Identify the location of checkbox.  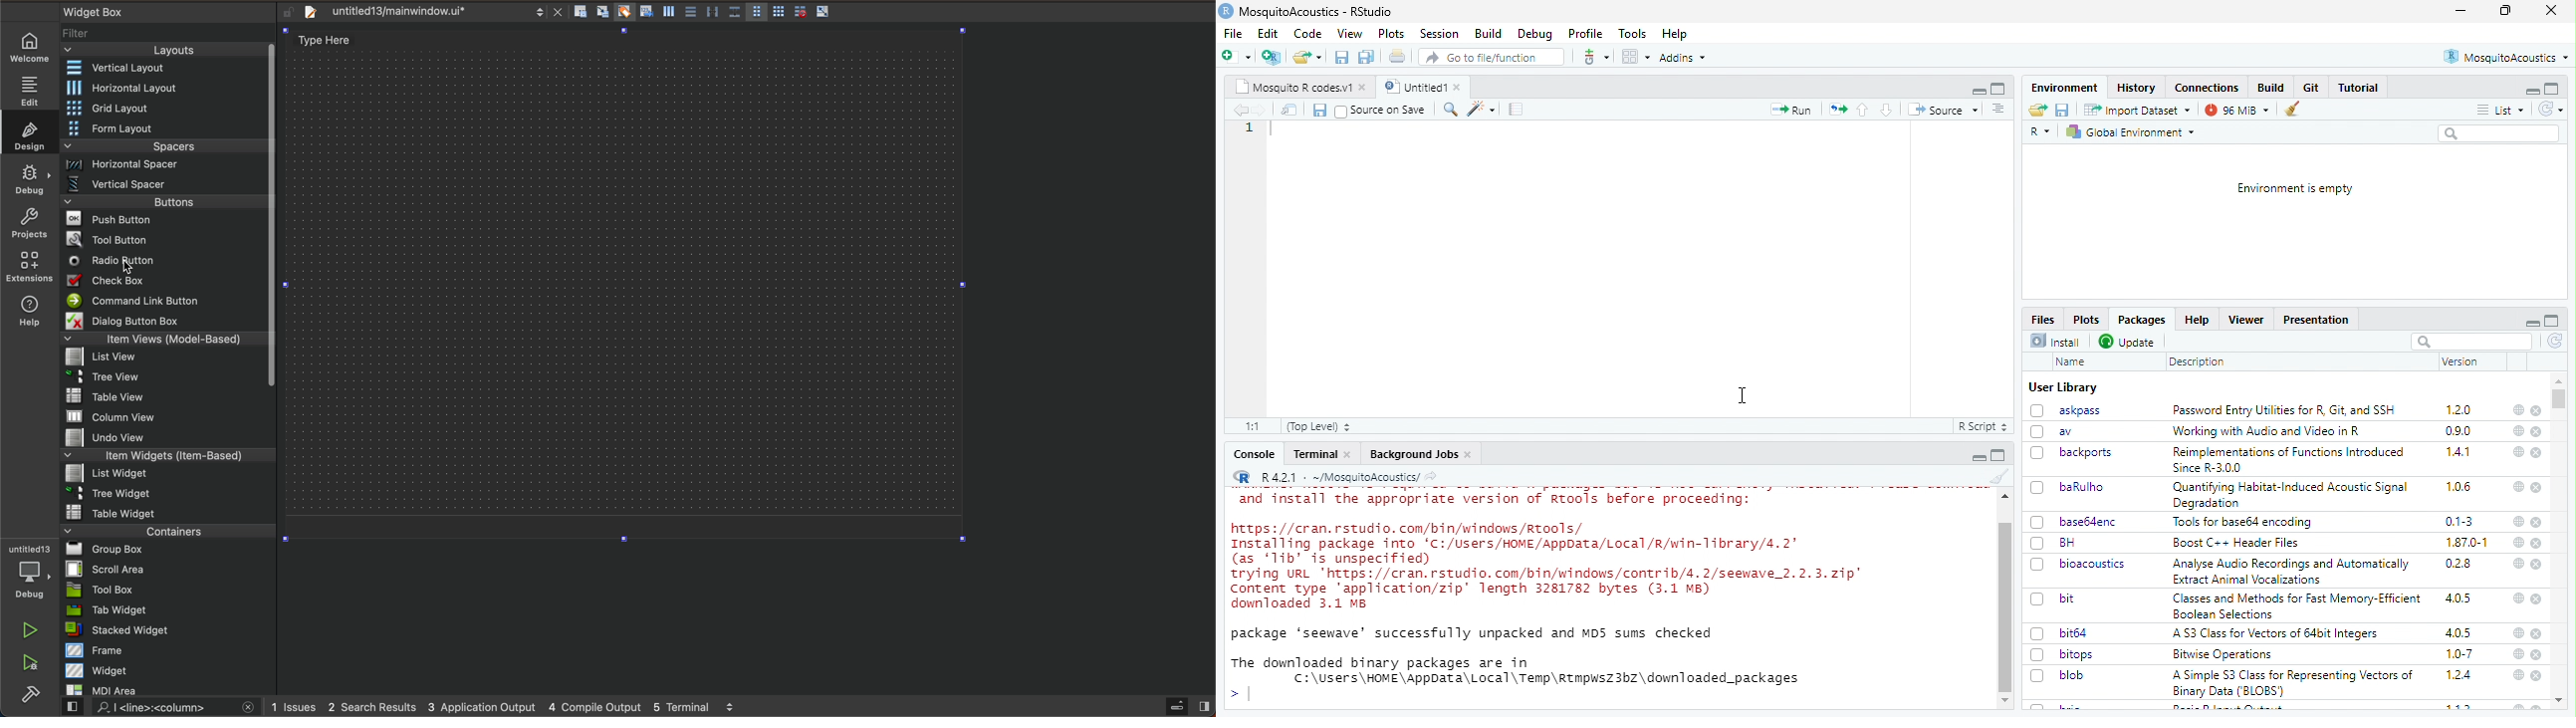
(2038, 566).